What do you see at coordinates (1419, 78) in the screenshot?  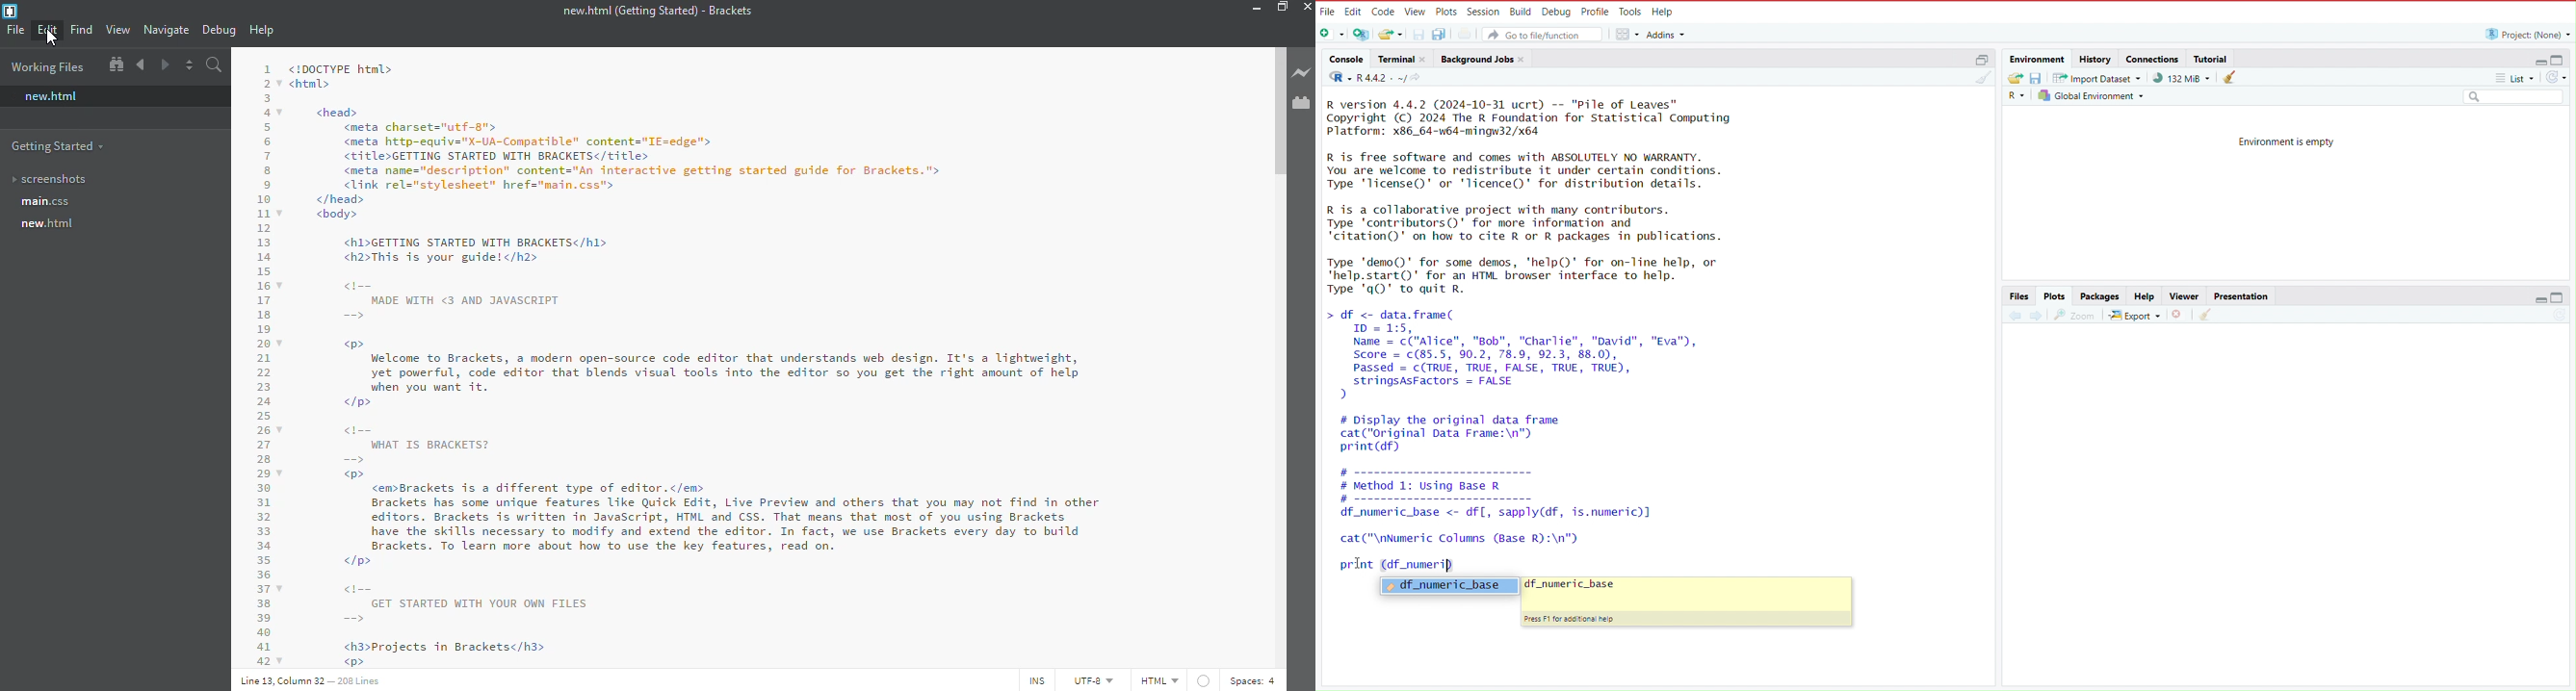 I see `view the current working directory` at bounding box center [1419, 78].